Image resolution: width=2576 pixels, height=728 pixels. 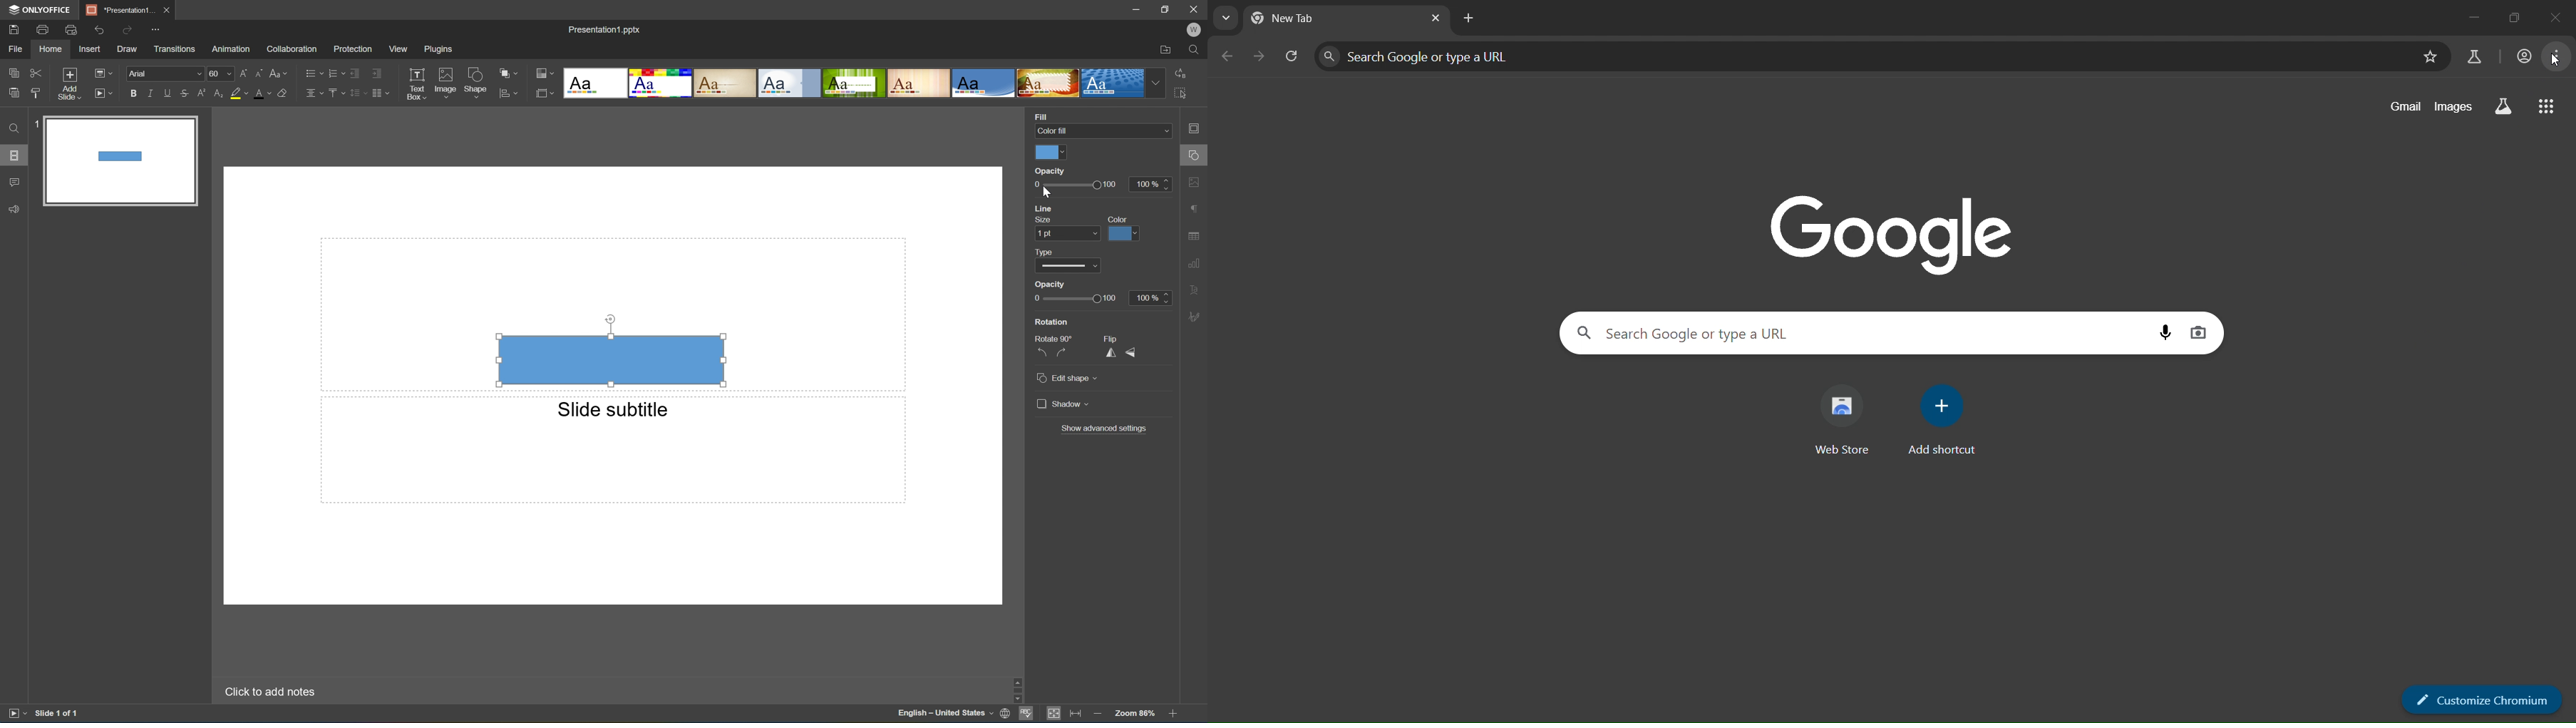 What do you see at coordinates (1101, 130) in the screenshot?
I see `Color fill` at bounding box center [1101, 130].